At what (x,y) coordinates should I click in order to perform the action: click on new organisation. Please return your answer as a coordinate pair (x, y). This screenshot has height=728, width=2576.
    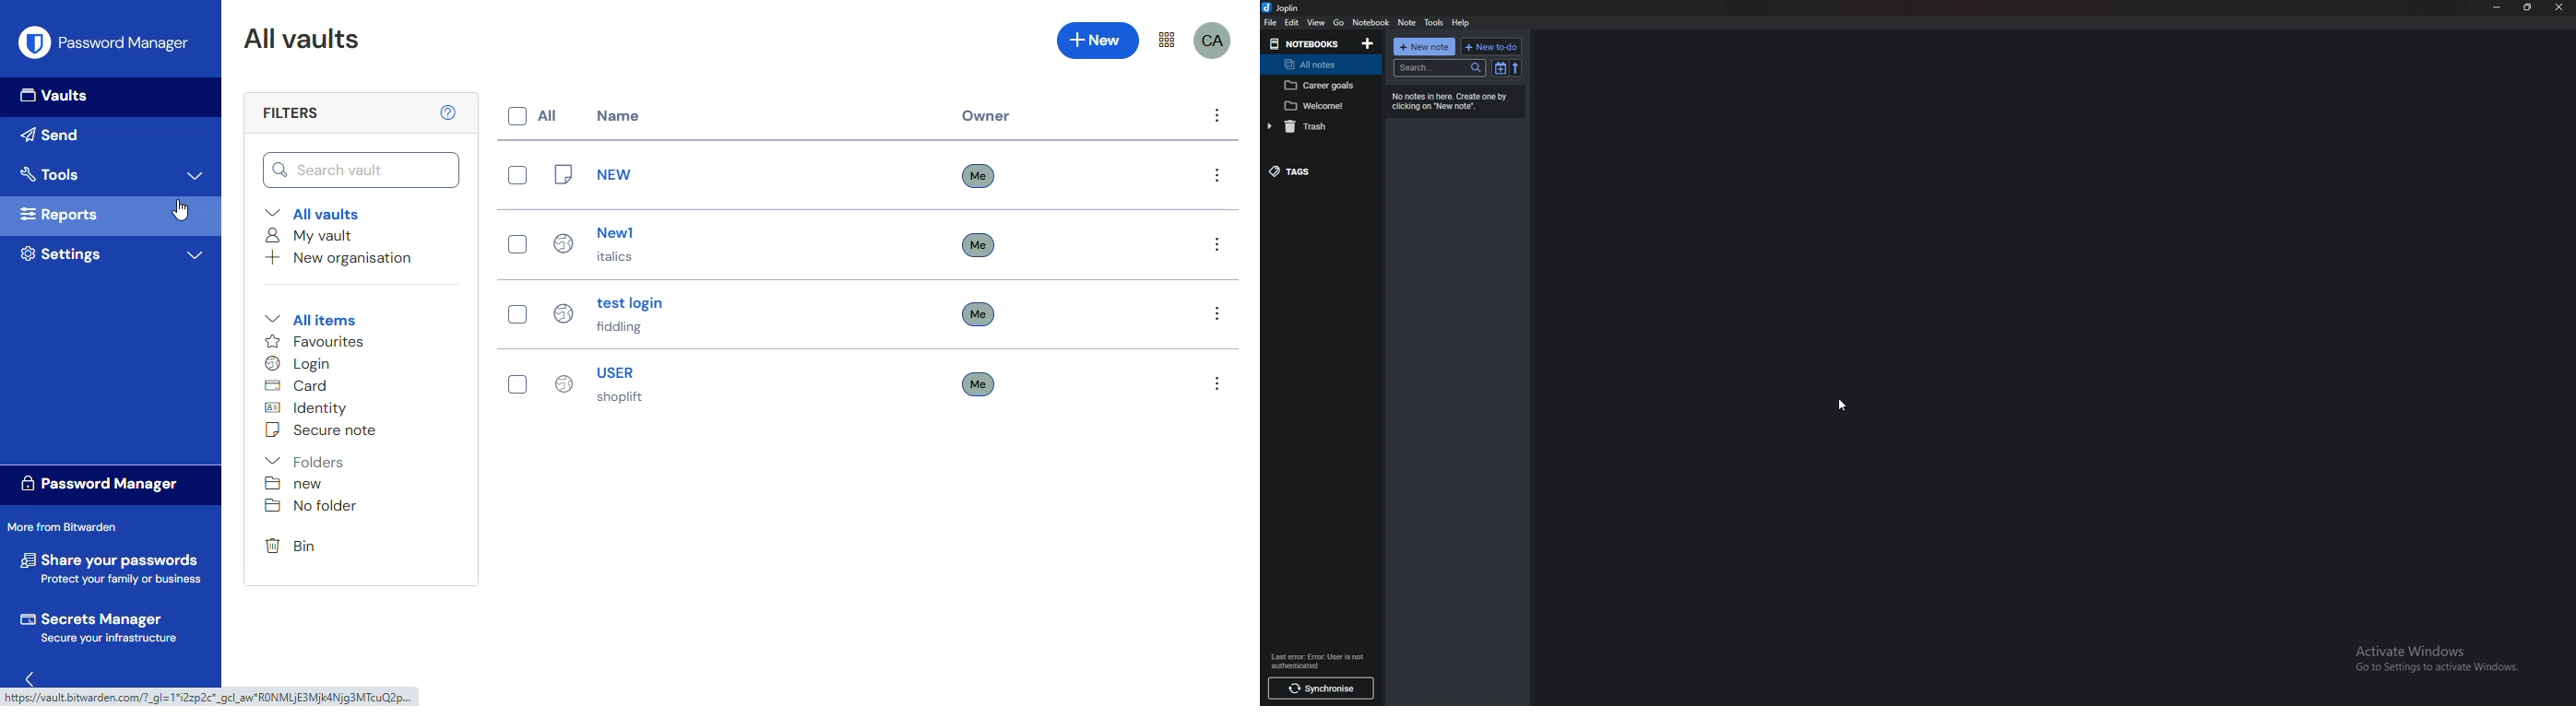
    Looking at the image, I should click on (340, 258).